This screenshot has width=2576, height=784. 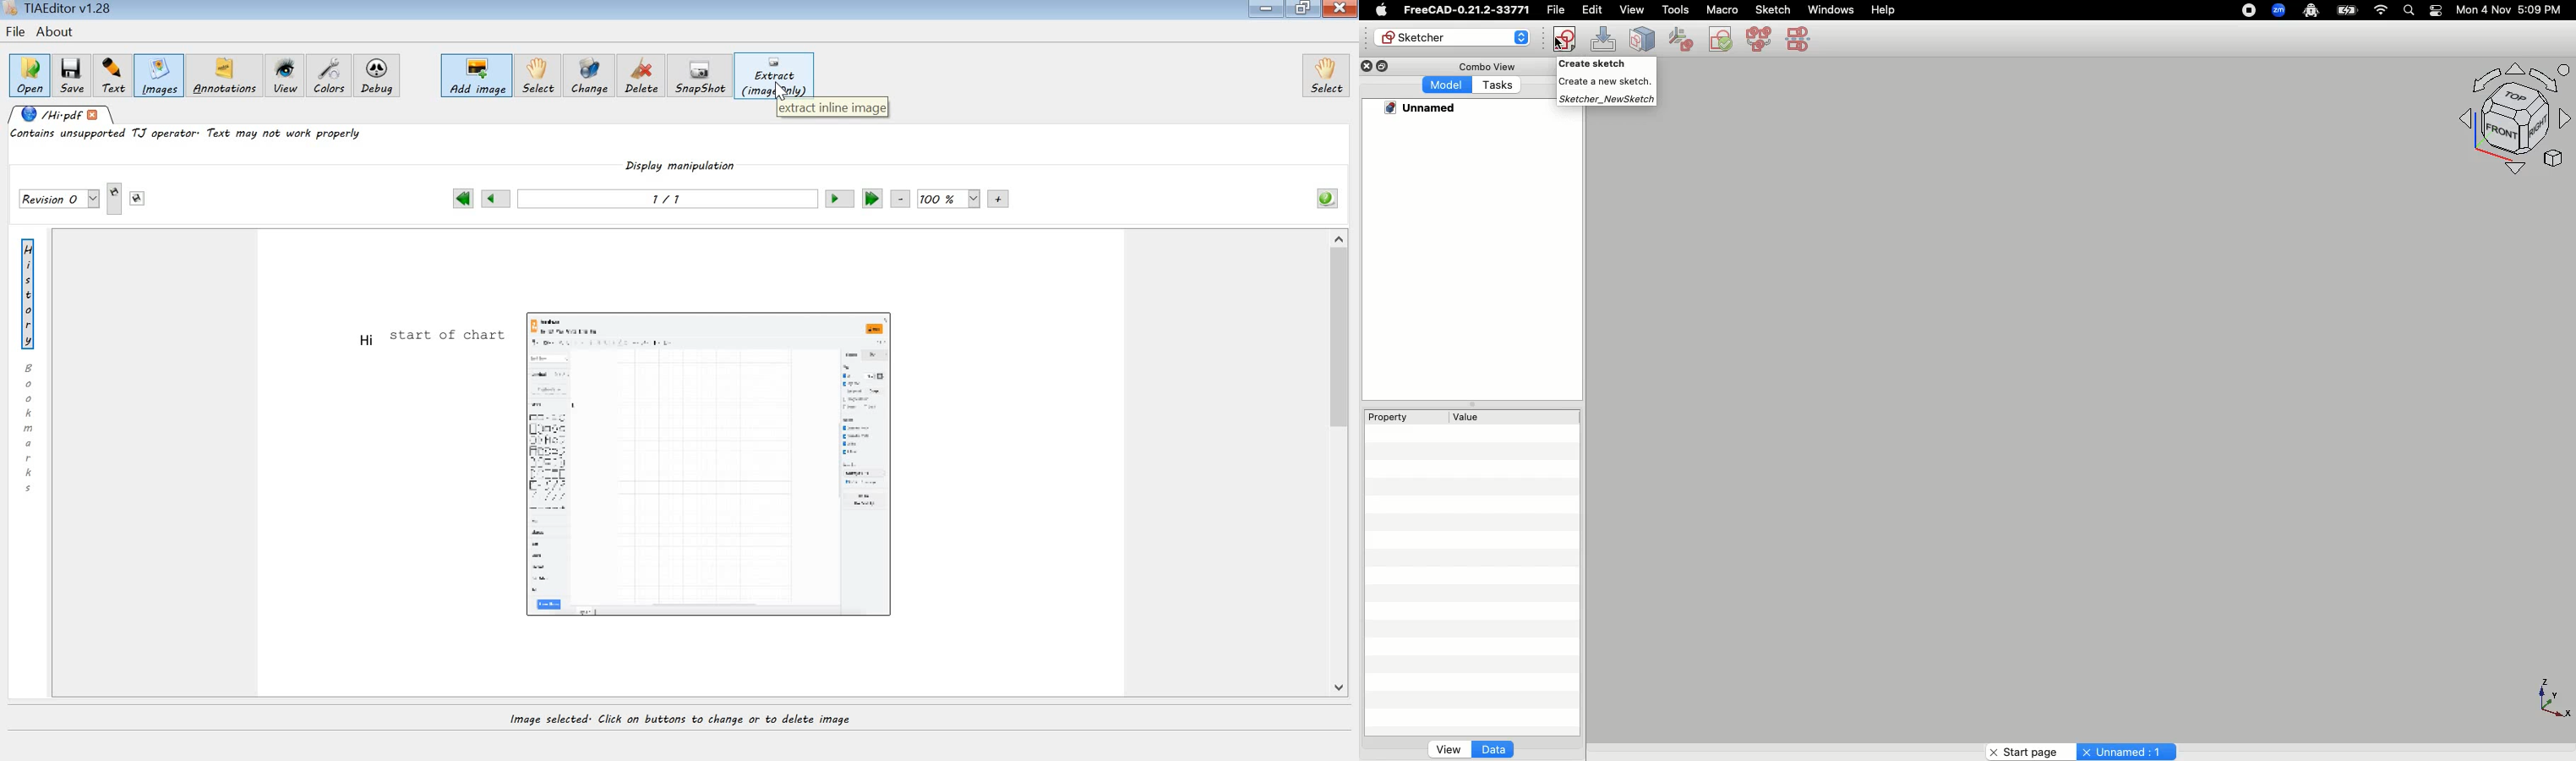 I want to click on Start page, so click(x=2022, y=752).